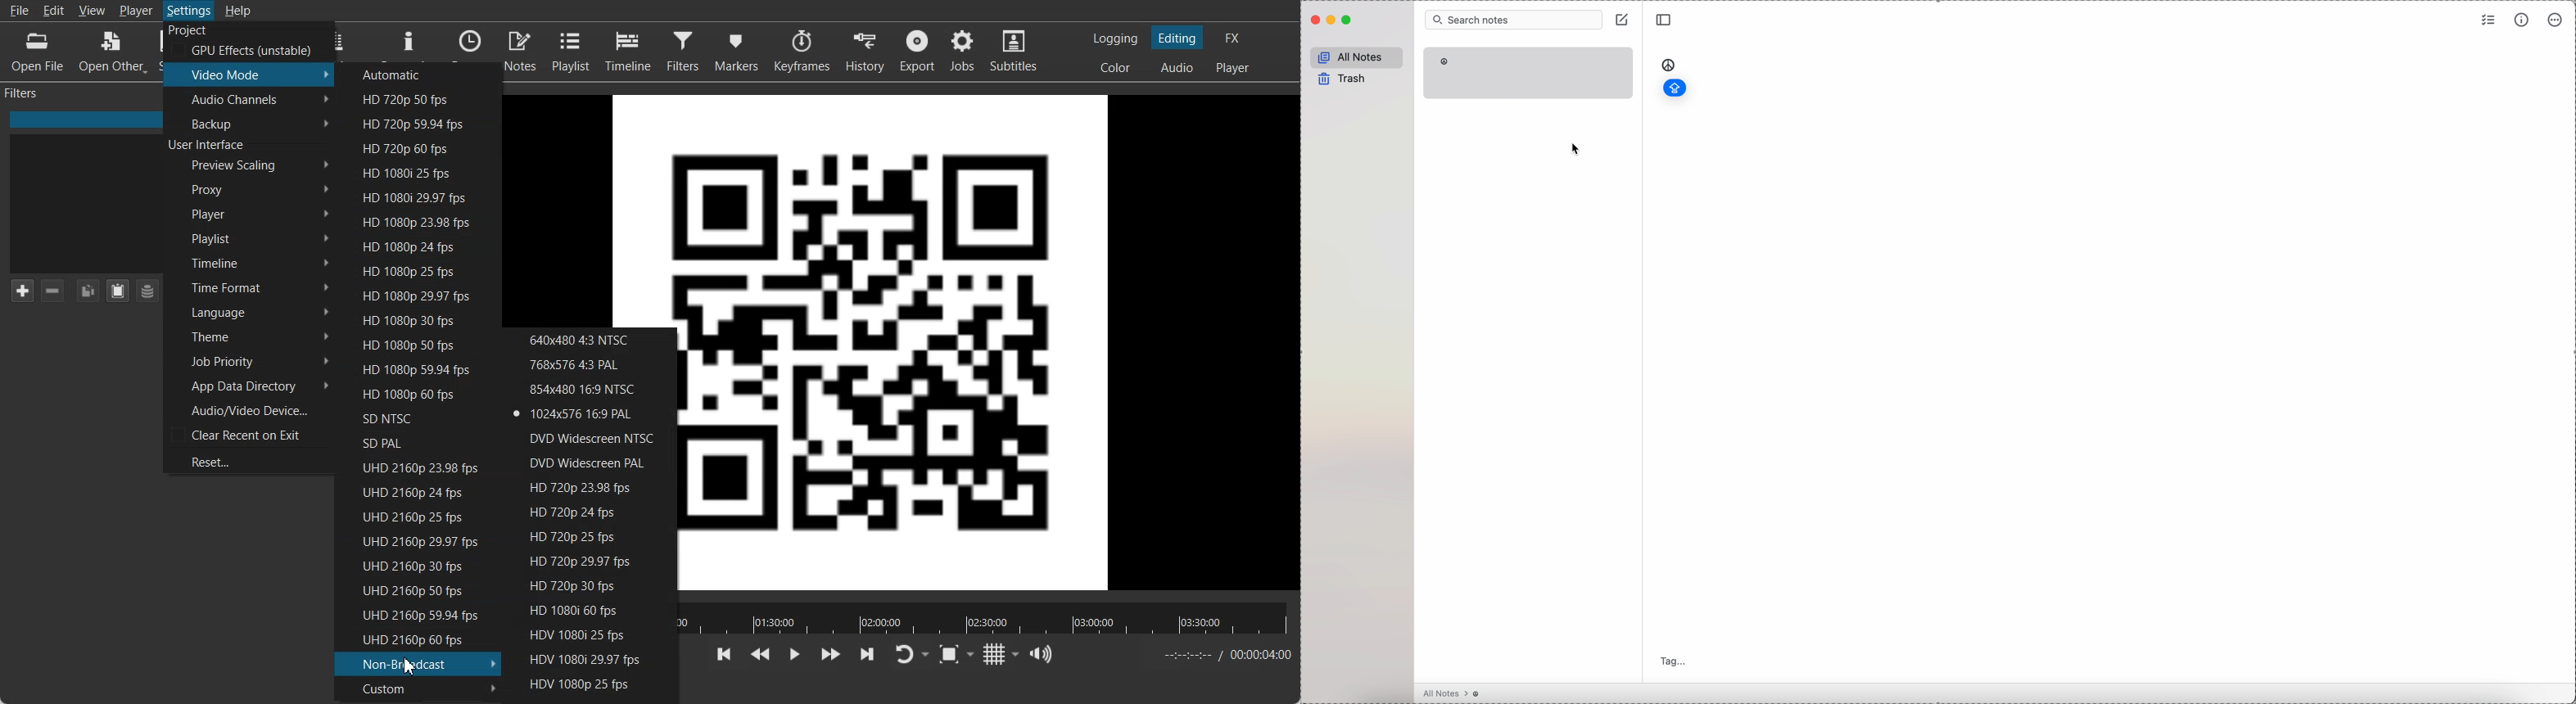  I want to click on UHD 2160p 60 fps, so click(414, 639).